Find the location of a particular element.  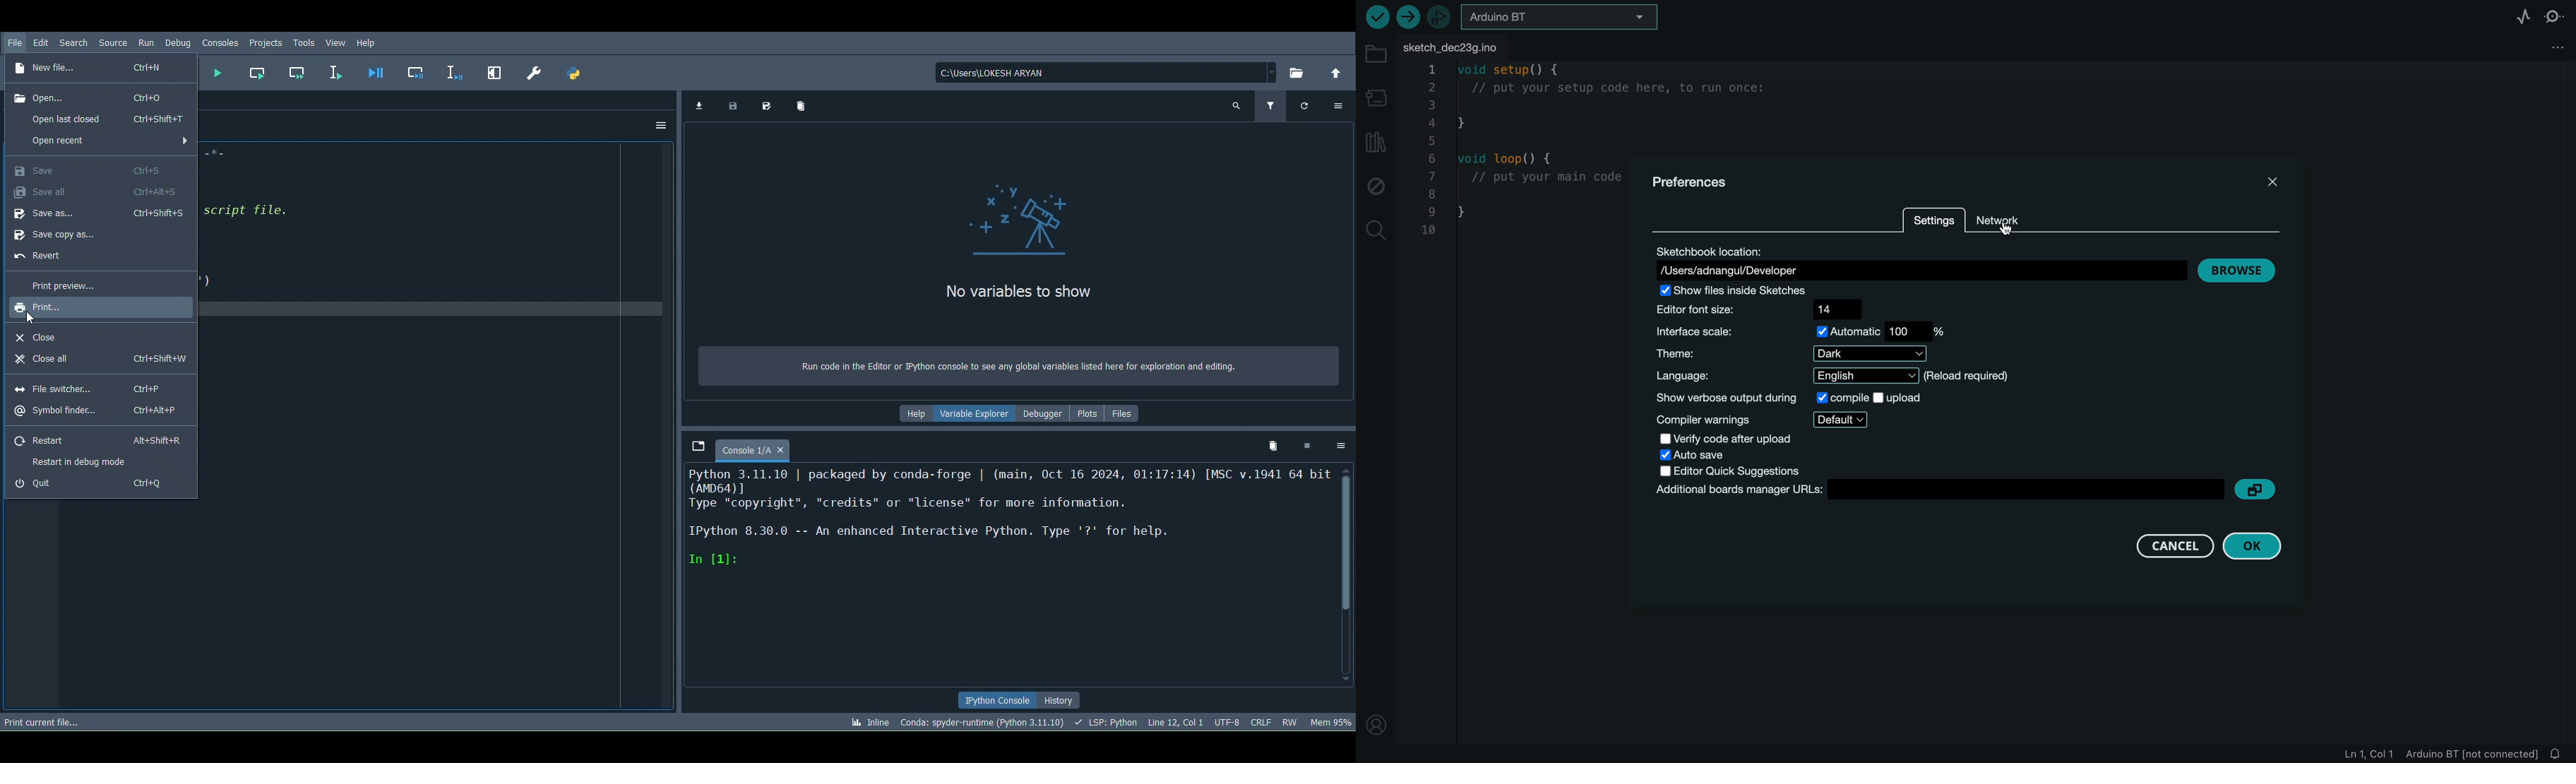

Run is located at coordinates (148, 43).